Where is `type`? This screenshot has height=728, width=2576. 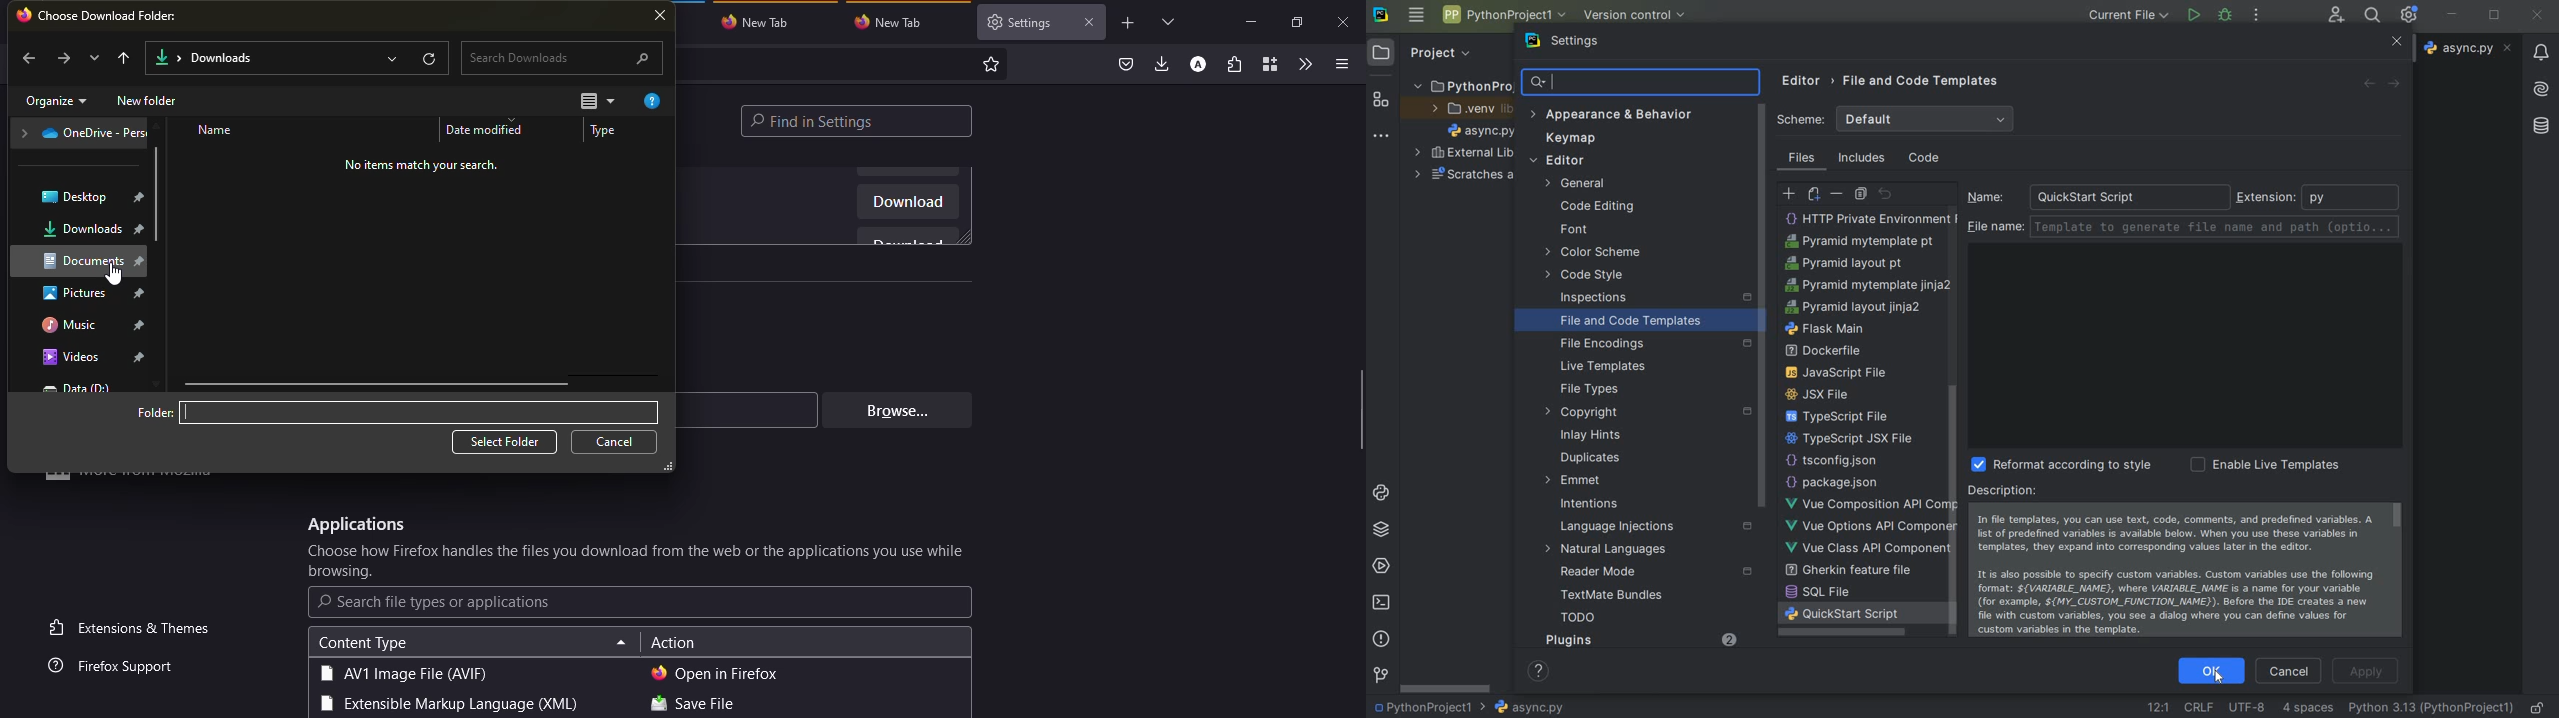 type is located at coordinates (610, 132).